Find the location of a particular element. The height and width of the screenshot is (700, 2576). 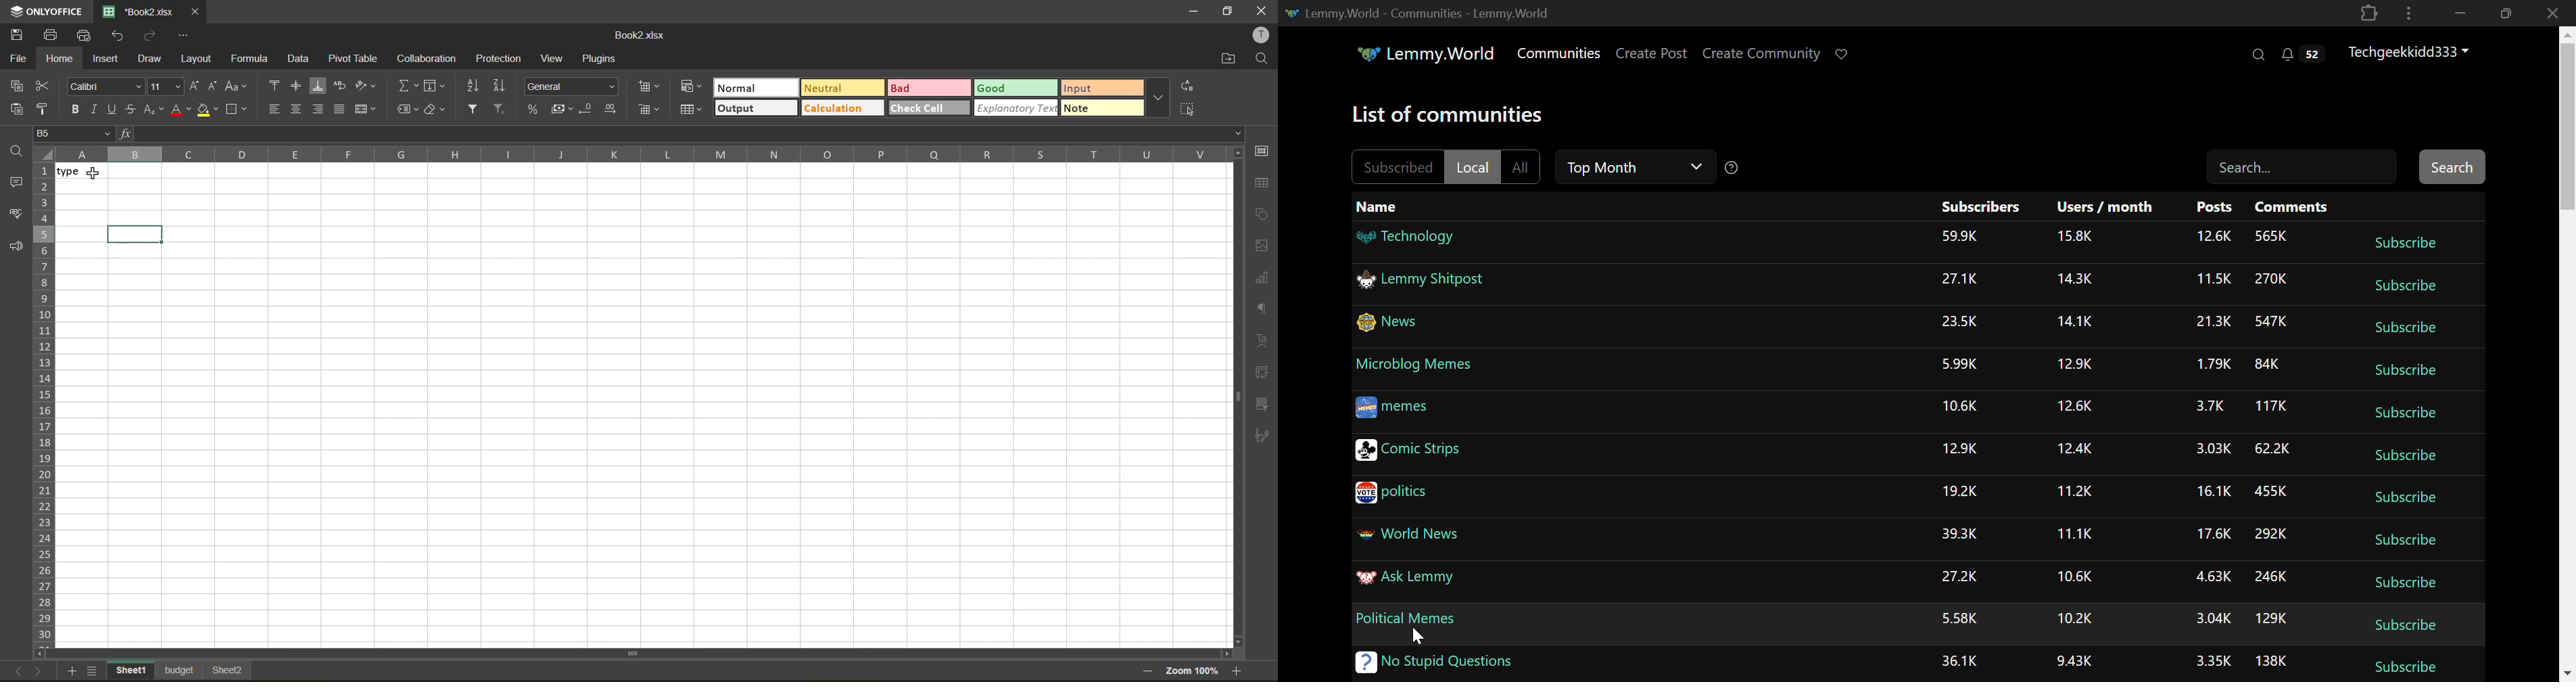

align middle is located at coordinates (299, 88).